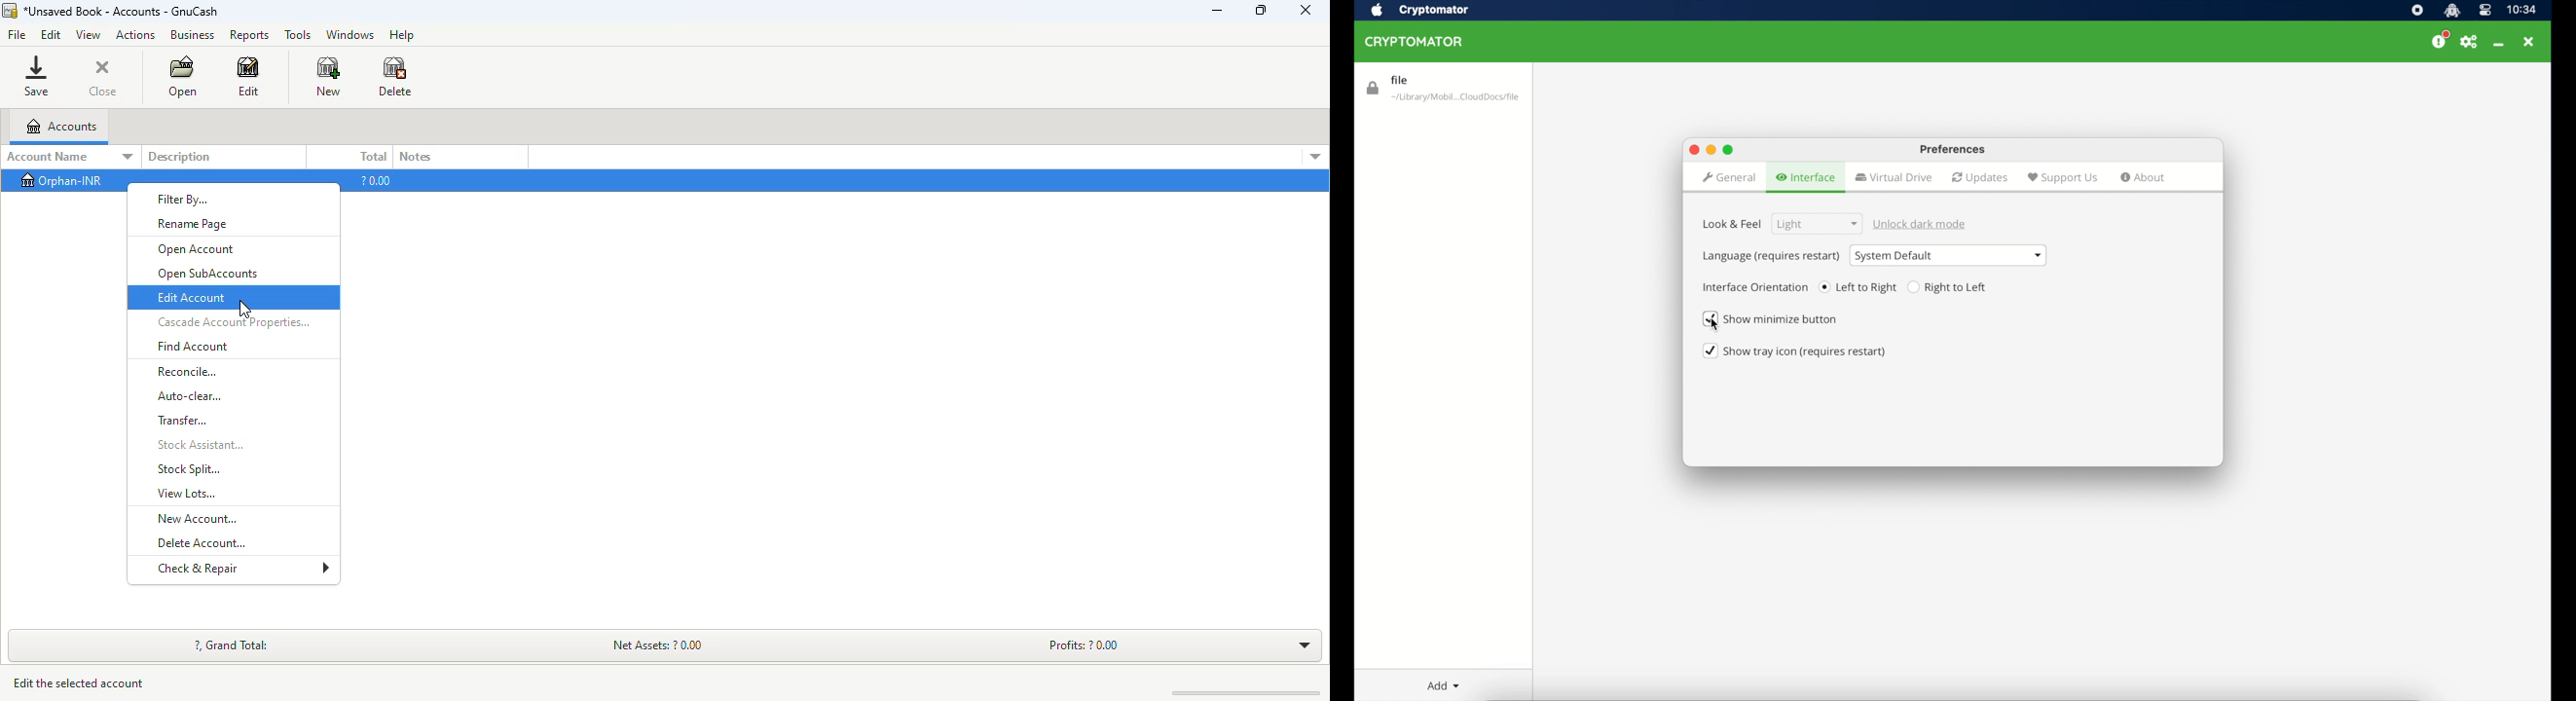 Image resolution: width=2576 pixels, height=728 pixels. I want to click on add dropdown, so click(1444, 685).